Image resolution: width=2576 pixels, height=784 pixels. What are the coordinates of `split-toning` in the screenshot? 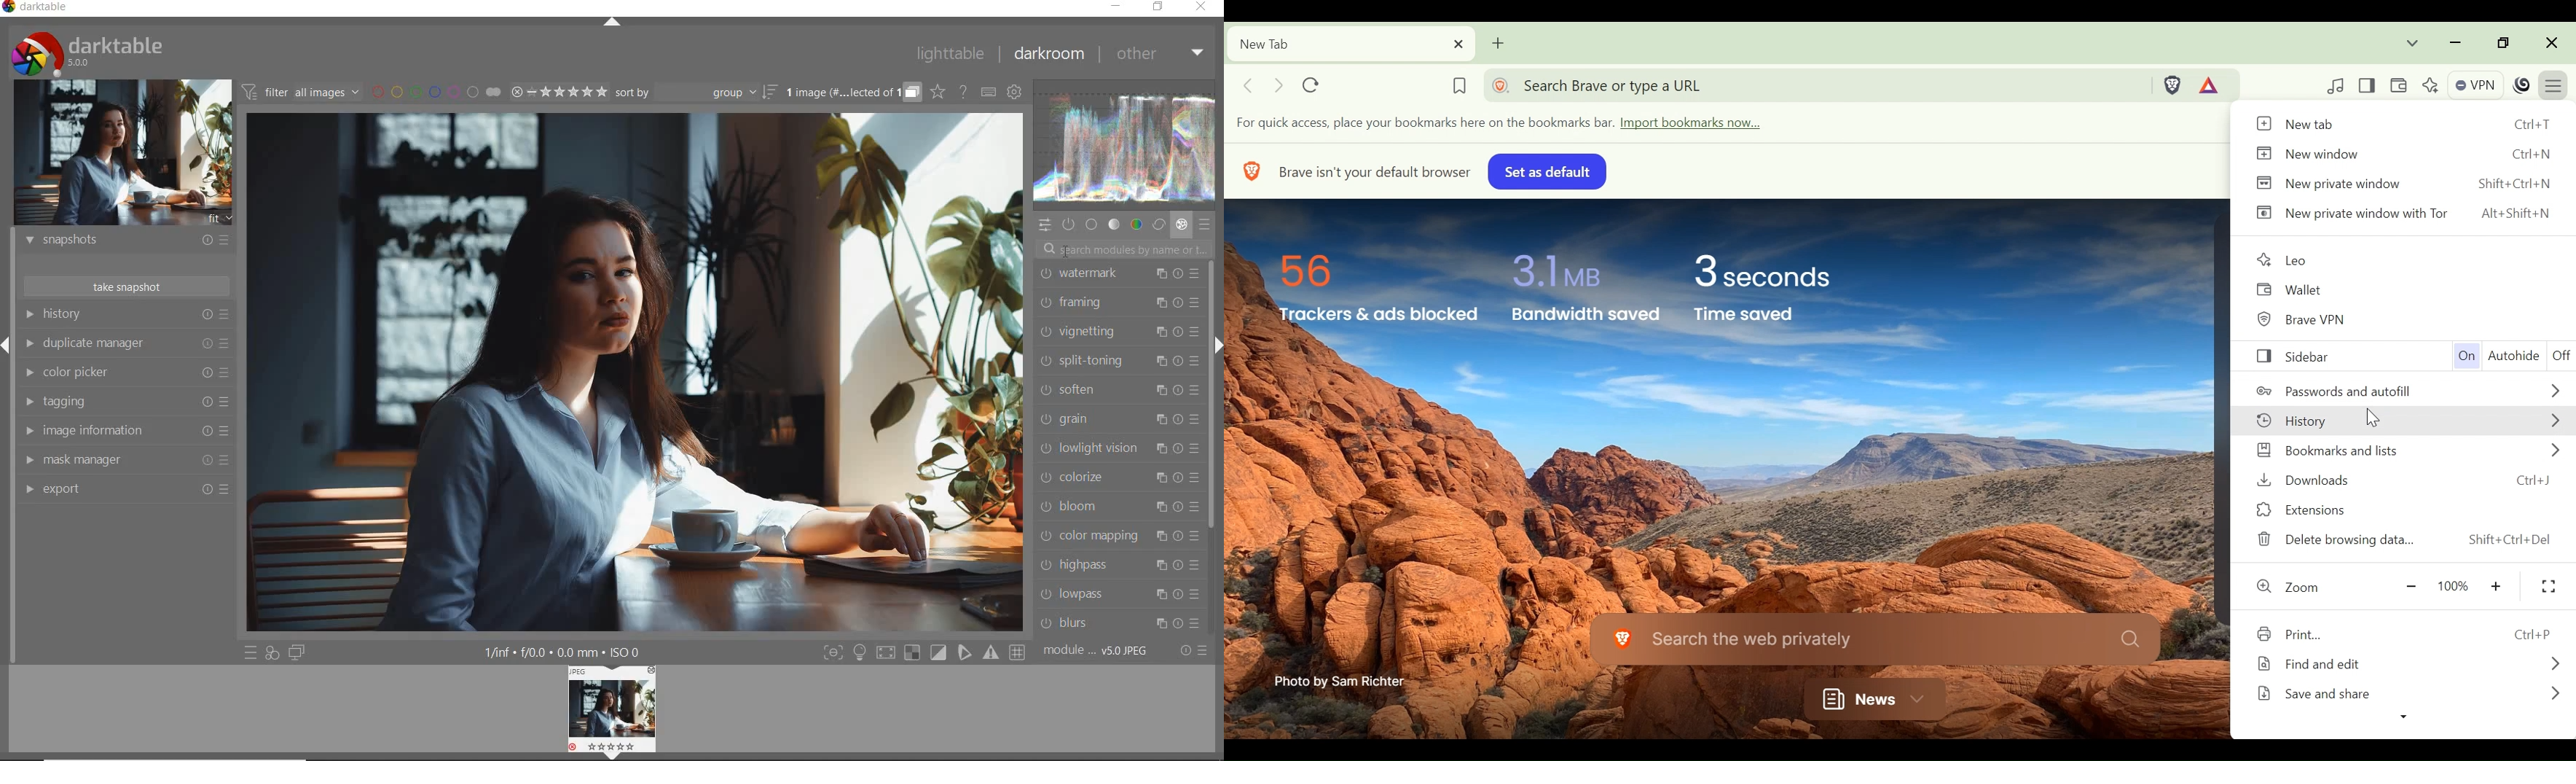 It's located at (1119, 360).